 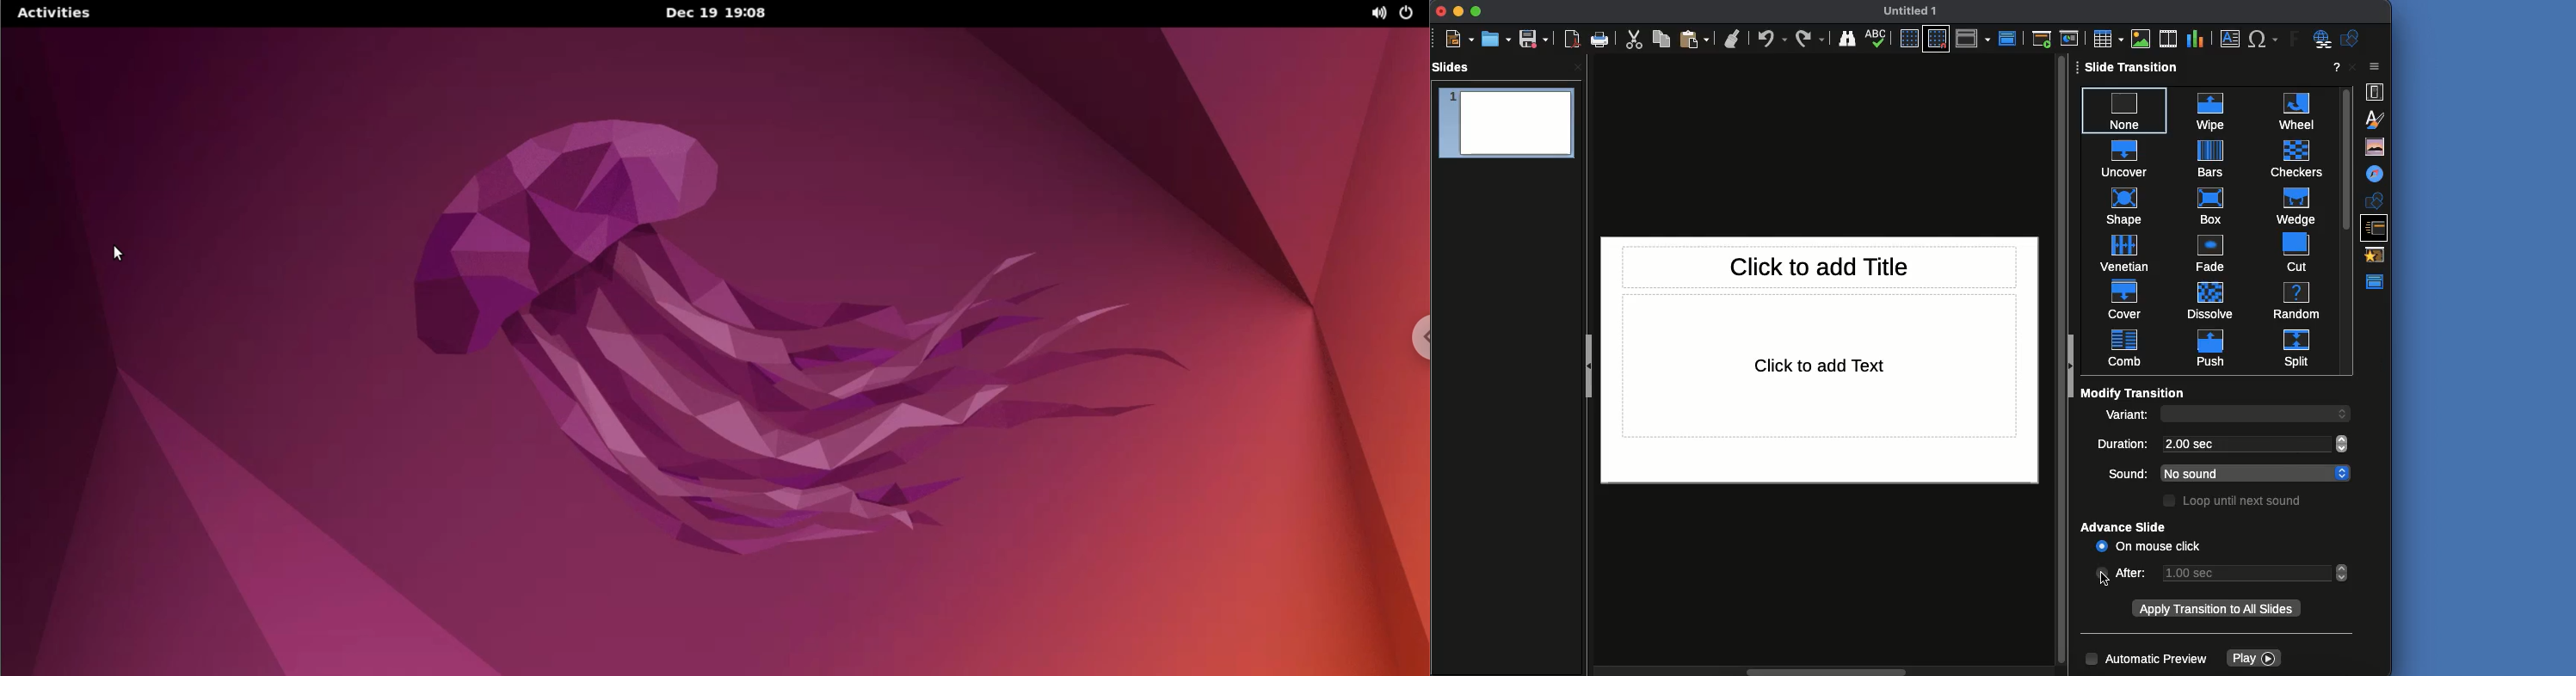 What do you see at coordinates (1454, 67) in the screenshot?
I see `Slides` at bounding box center [1454, 67].